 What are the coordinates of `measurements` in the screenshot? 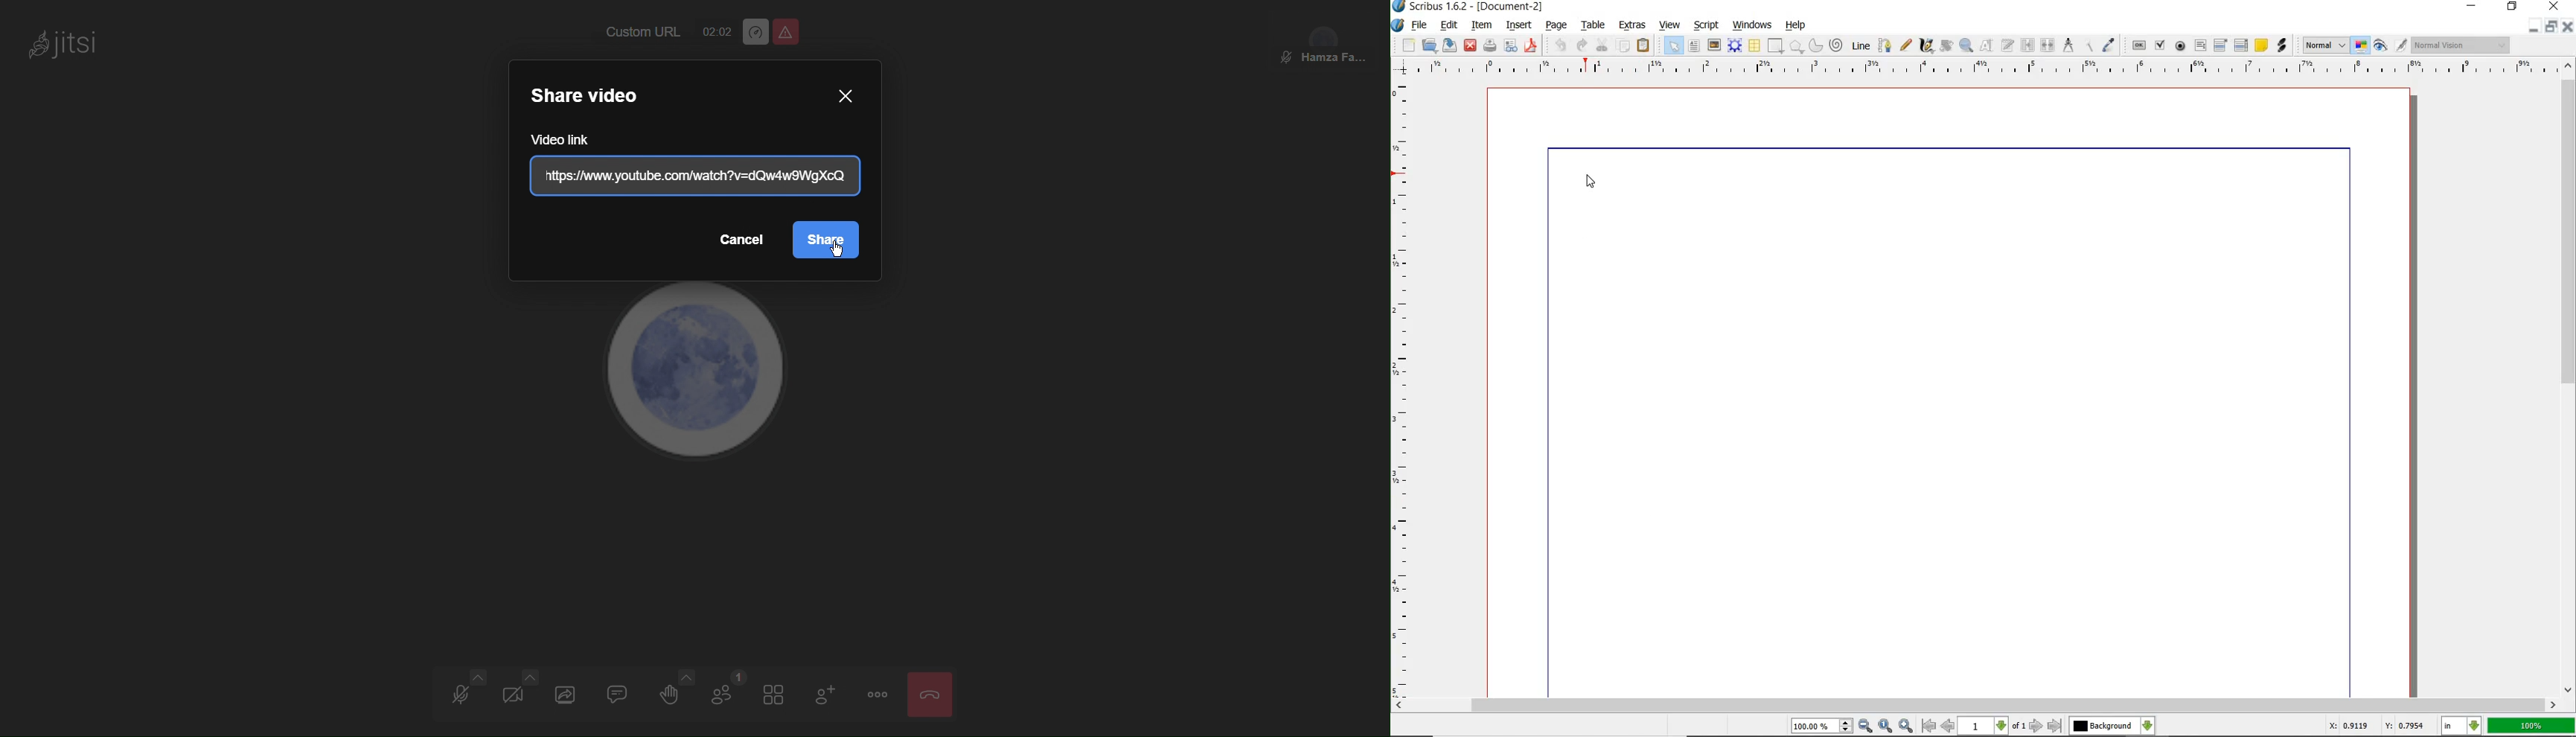 It's located at (2069, 46).